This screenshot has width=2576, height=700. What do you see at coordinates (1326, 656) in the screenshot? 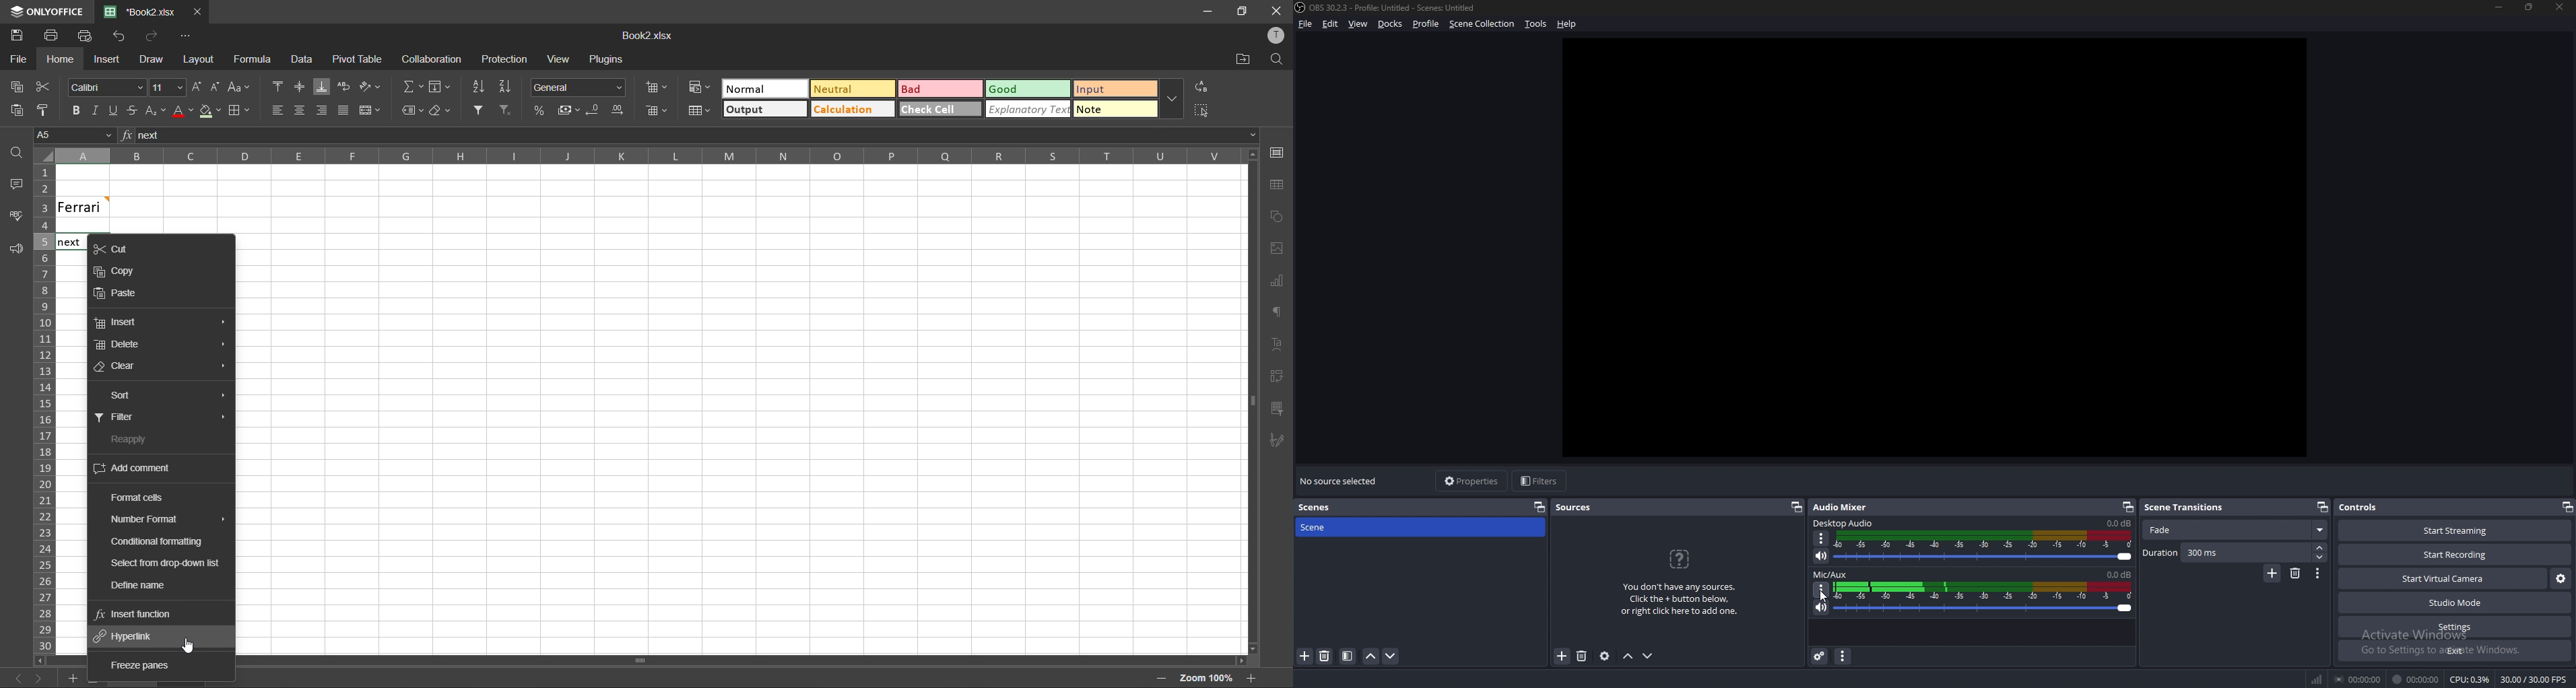
I see `delete scene` at bounding box center [1326, 656].